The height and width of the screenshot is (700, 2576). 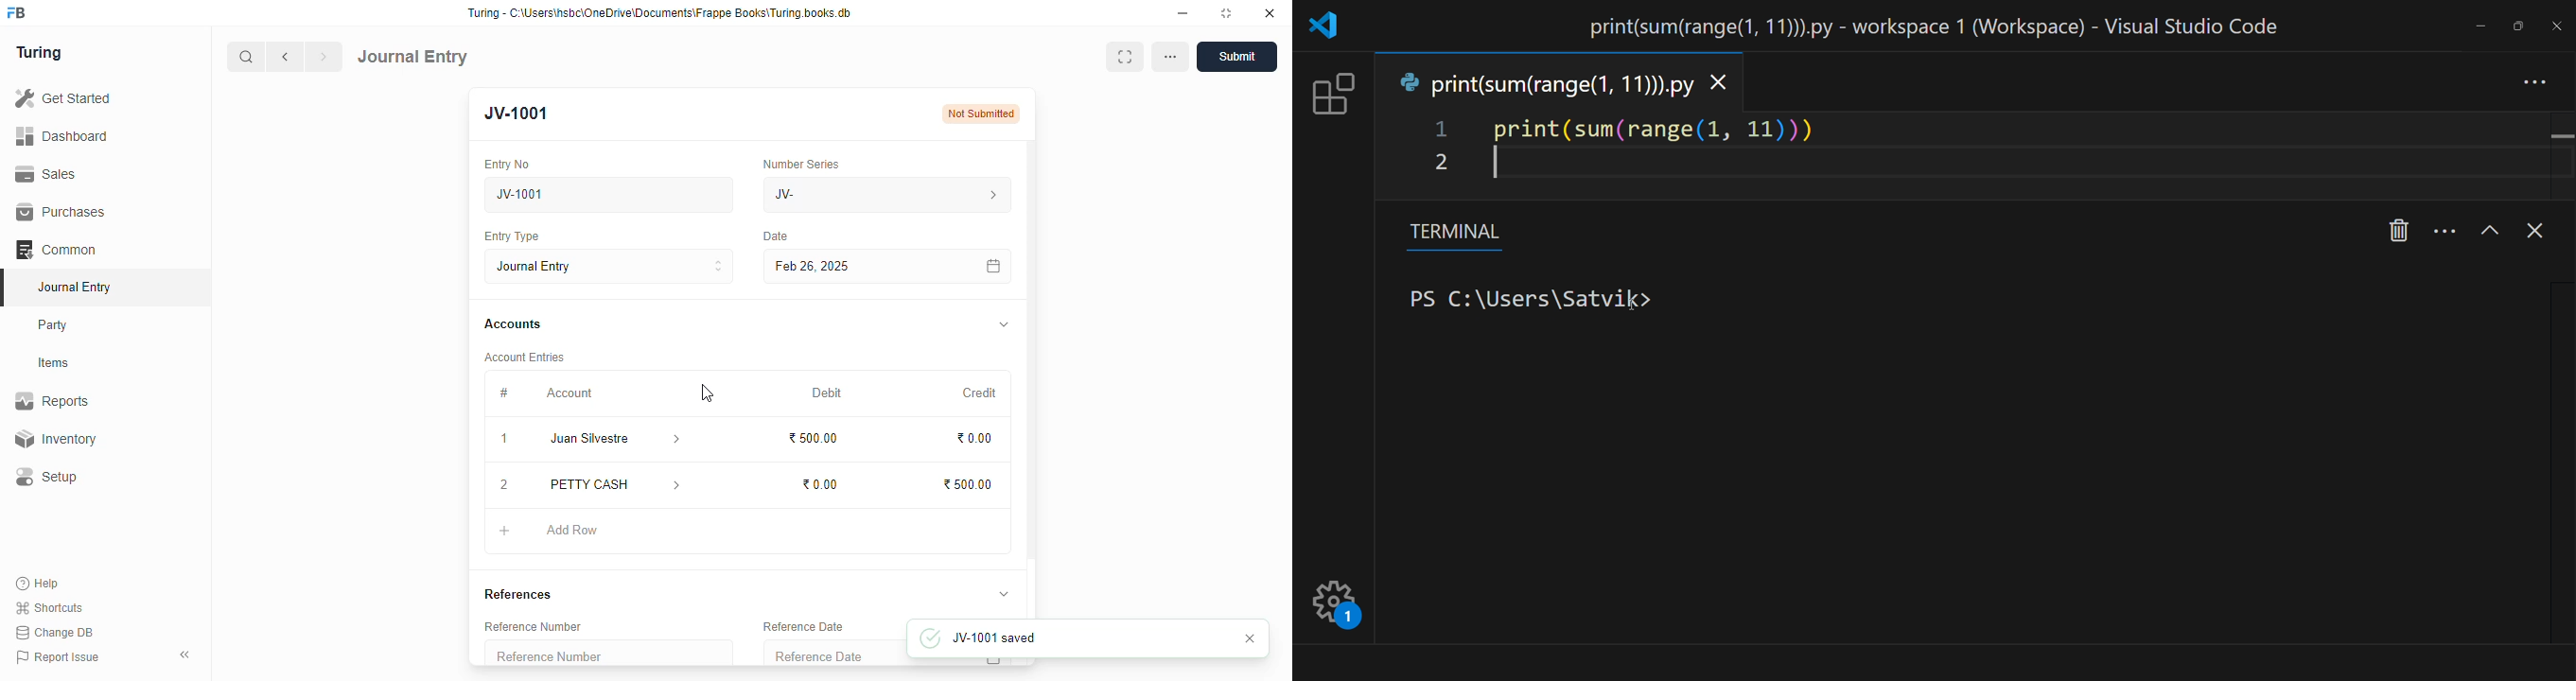 What do you see at coordinates (593, 440) in the screenshot?
I see `juan silvestre` at bounding box center [593, 440].